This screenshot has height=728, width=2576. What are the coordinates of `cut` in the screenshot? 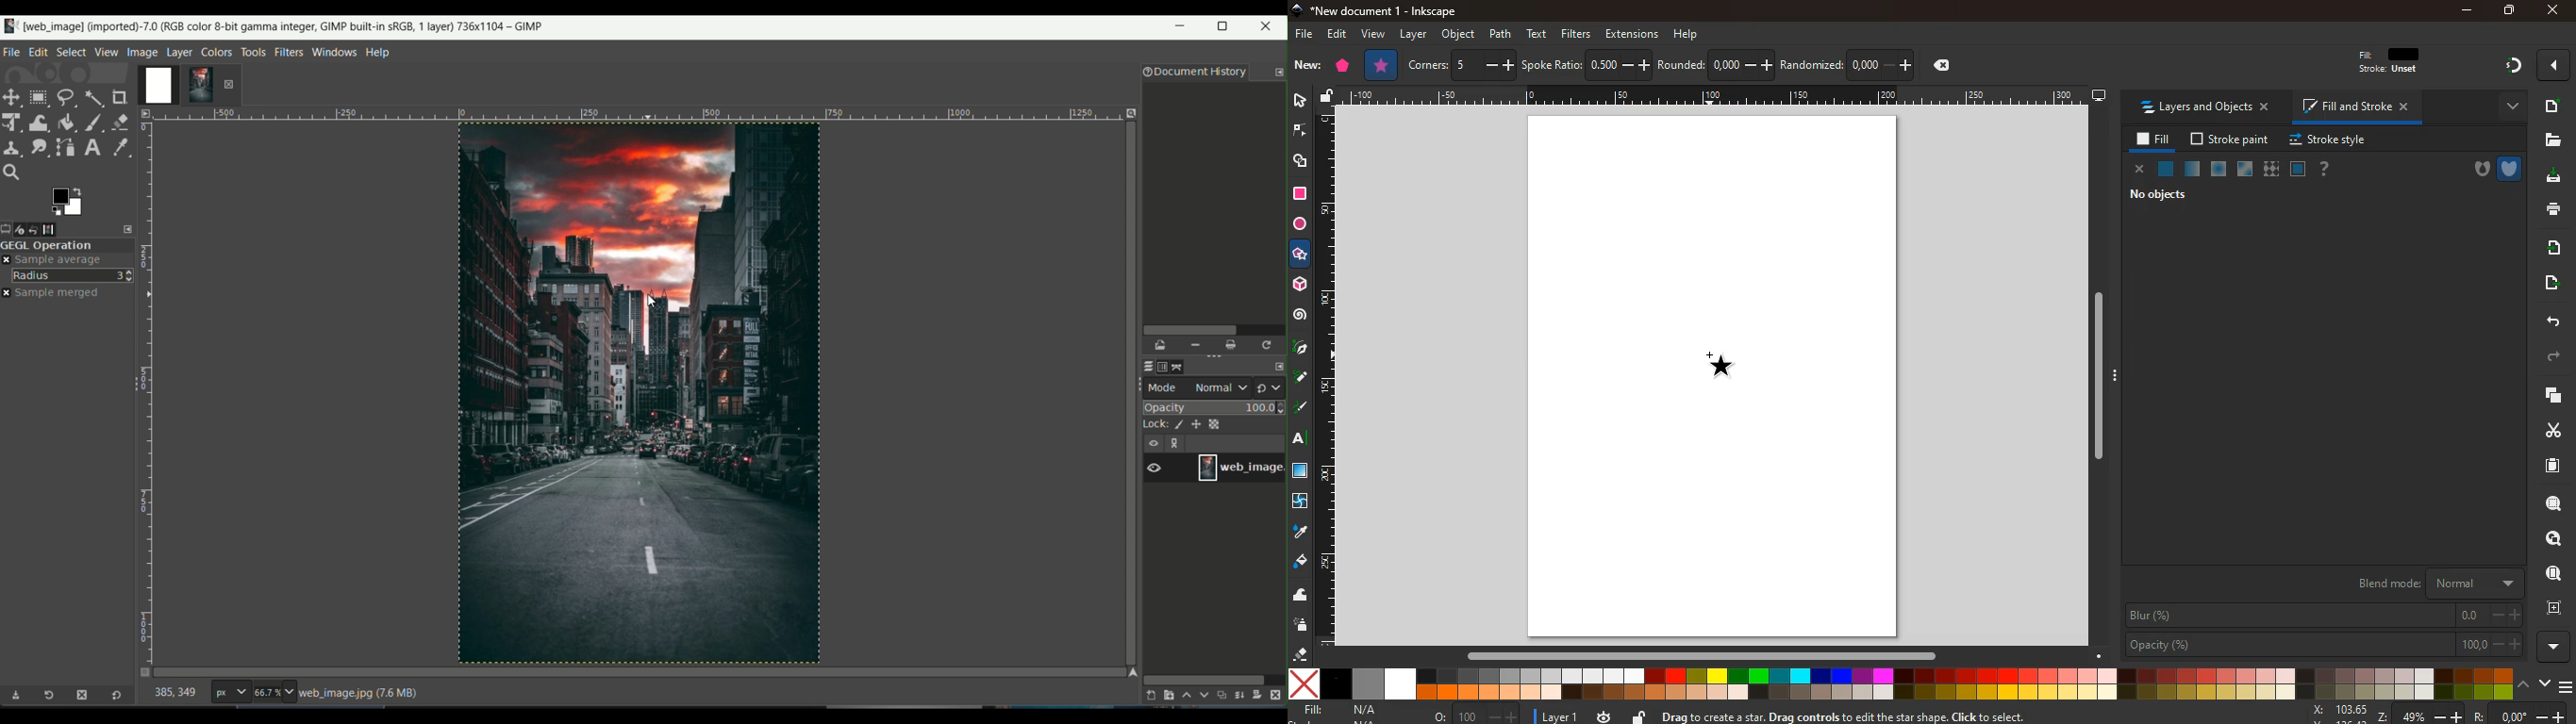 It's located at (2550, 431).